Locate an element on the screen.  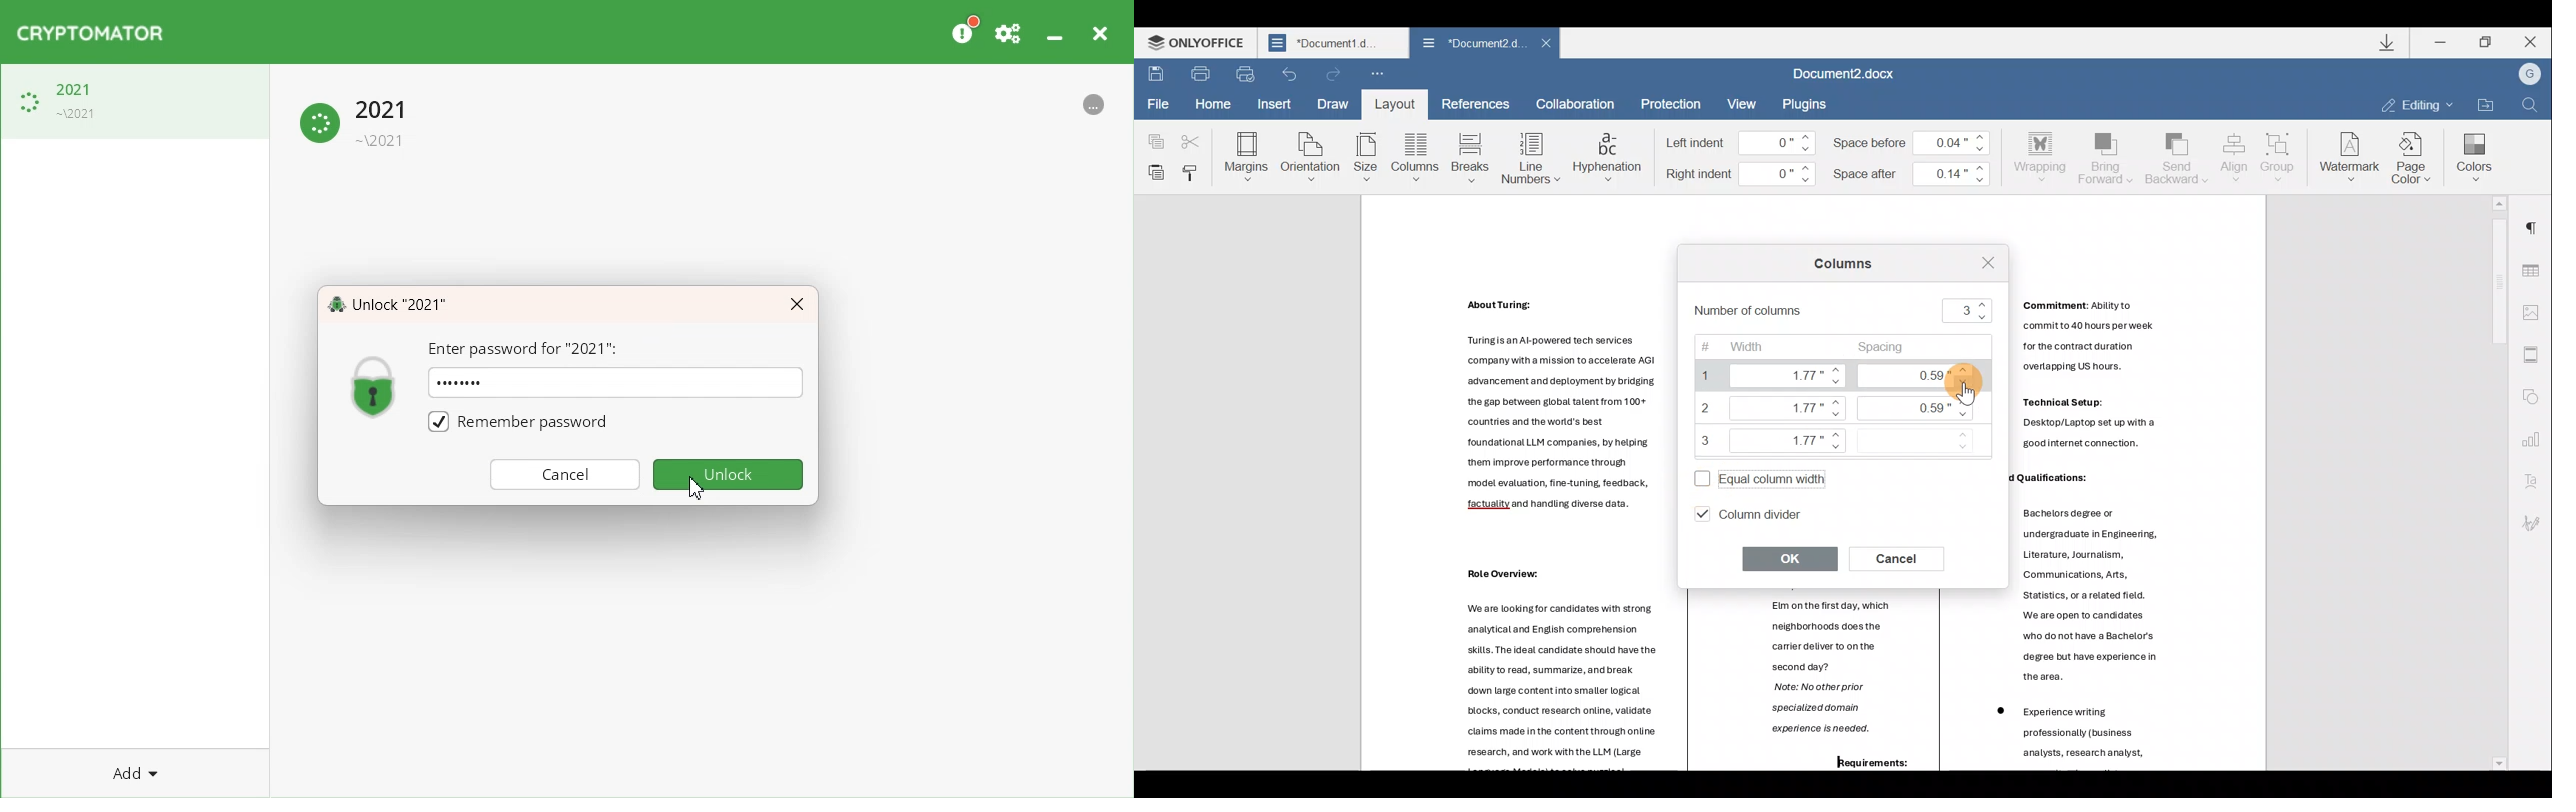
Signature settings is located at coordinates (2538, 522).